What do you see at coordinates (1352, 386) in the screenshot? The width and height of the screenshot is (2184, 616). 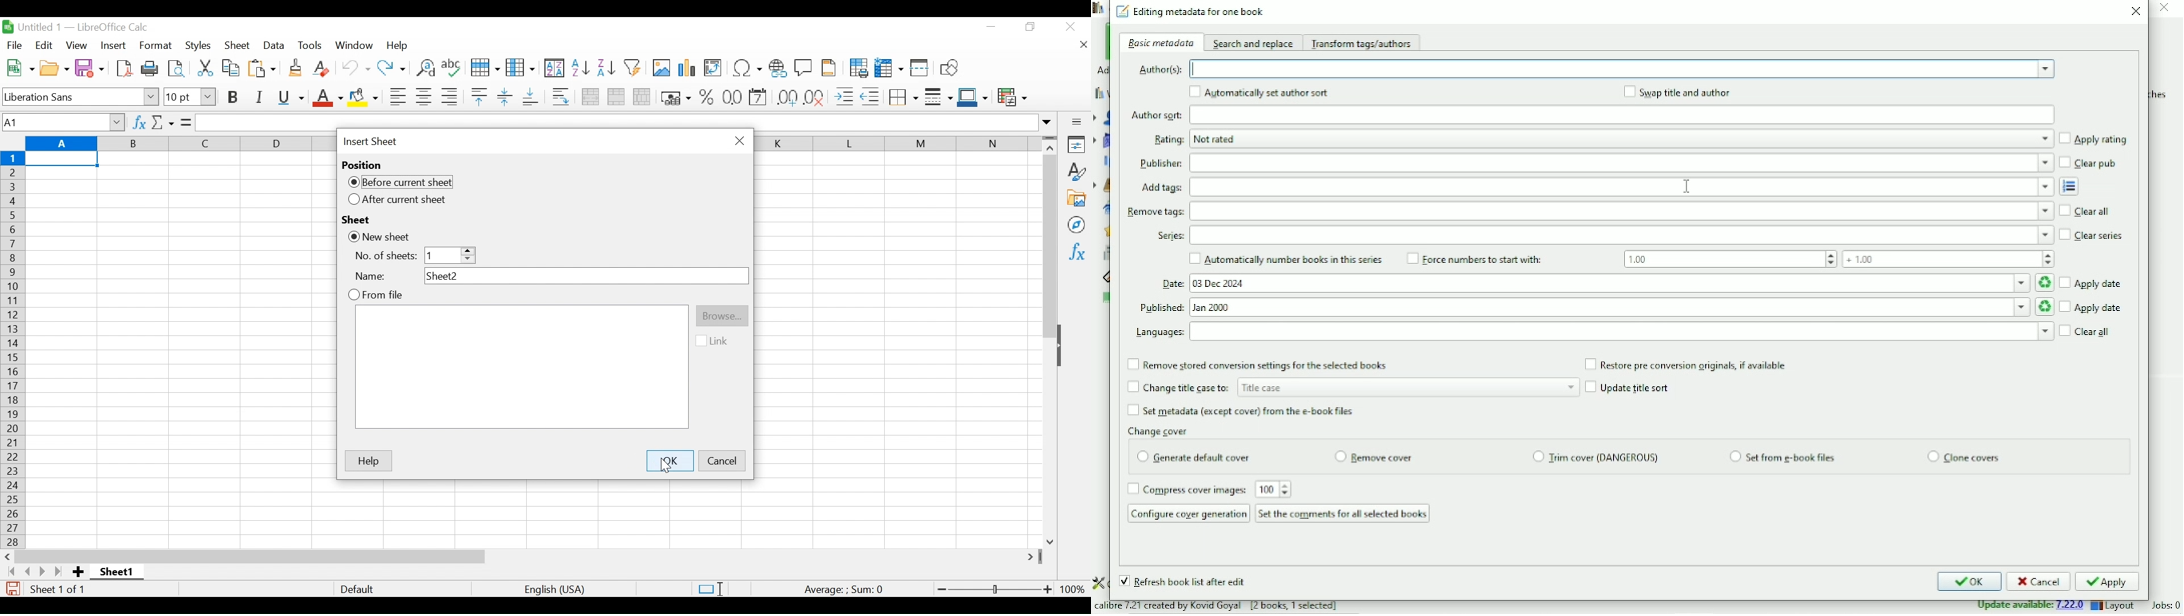 I see `Change title case to` at bounding box center [1352, 386].